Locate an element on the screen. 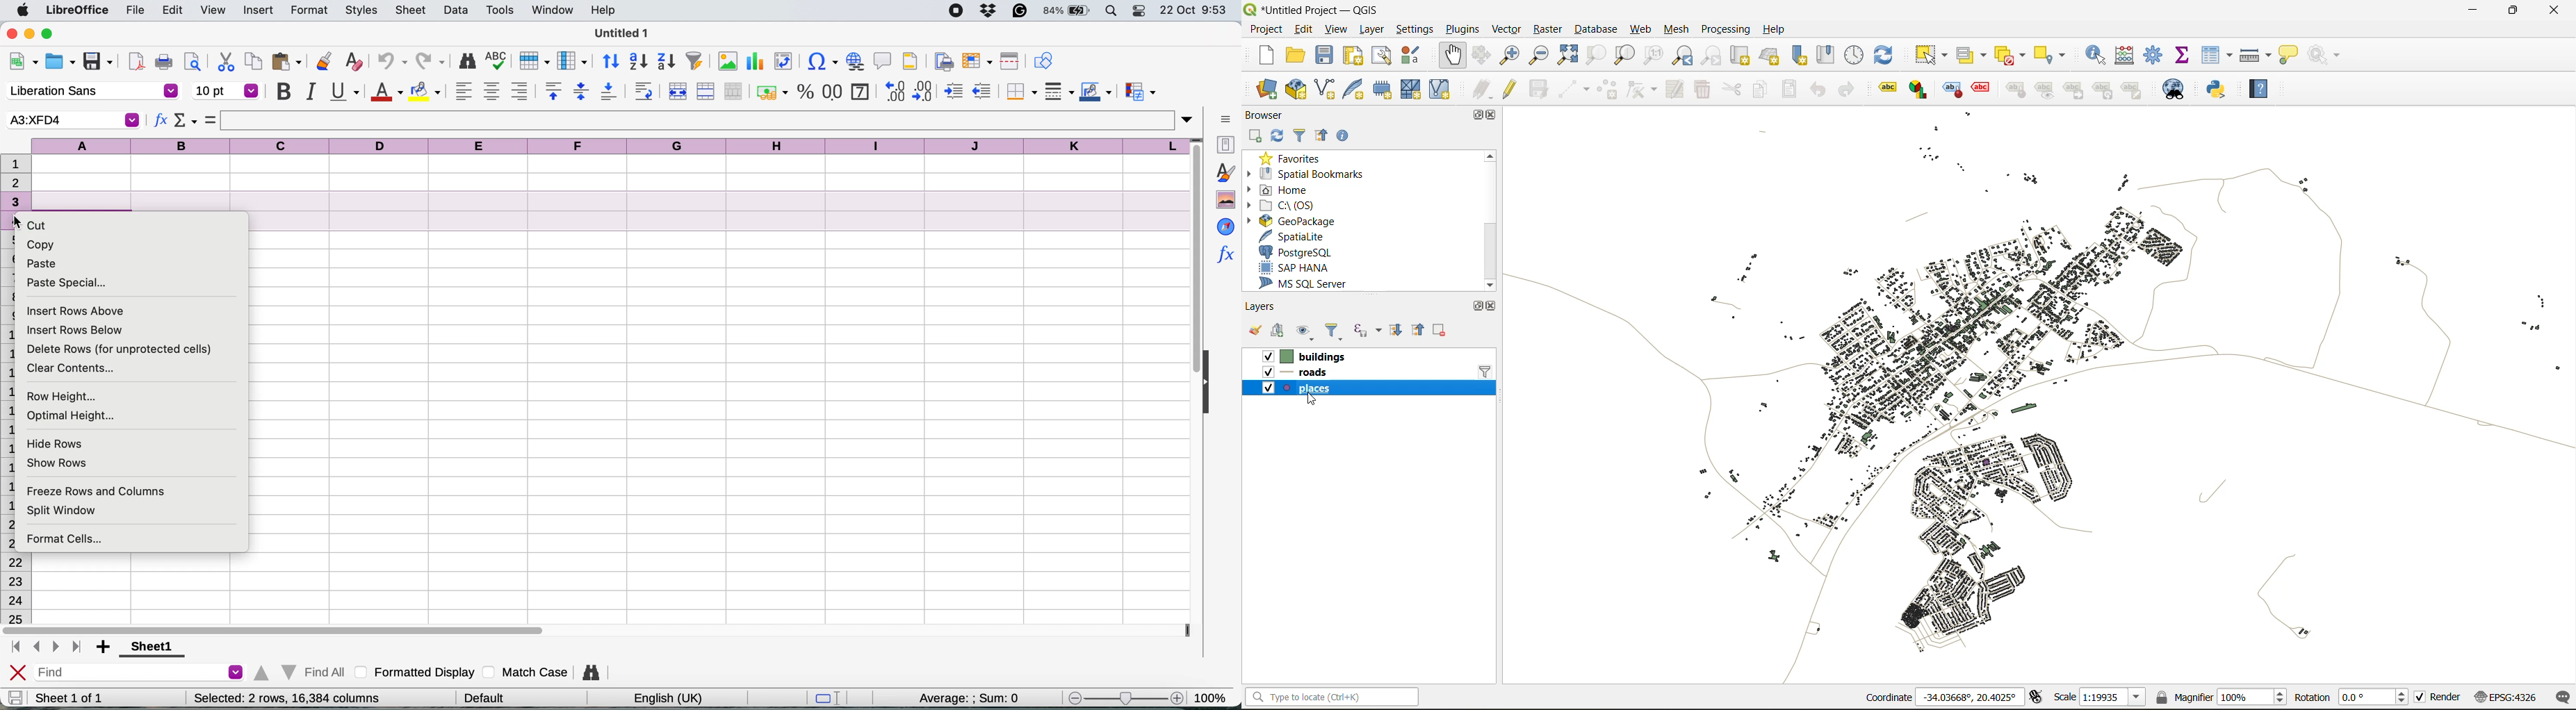 Image resolution: width=2576 pixels, height=728 pixels. sheet 1 is located at coordinates (148, 647).